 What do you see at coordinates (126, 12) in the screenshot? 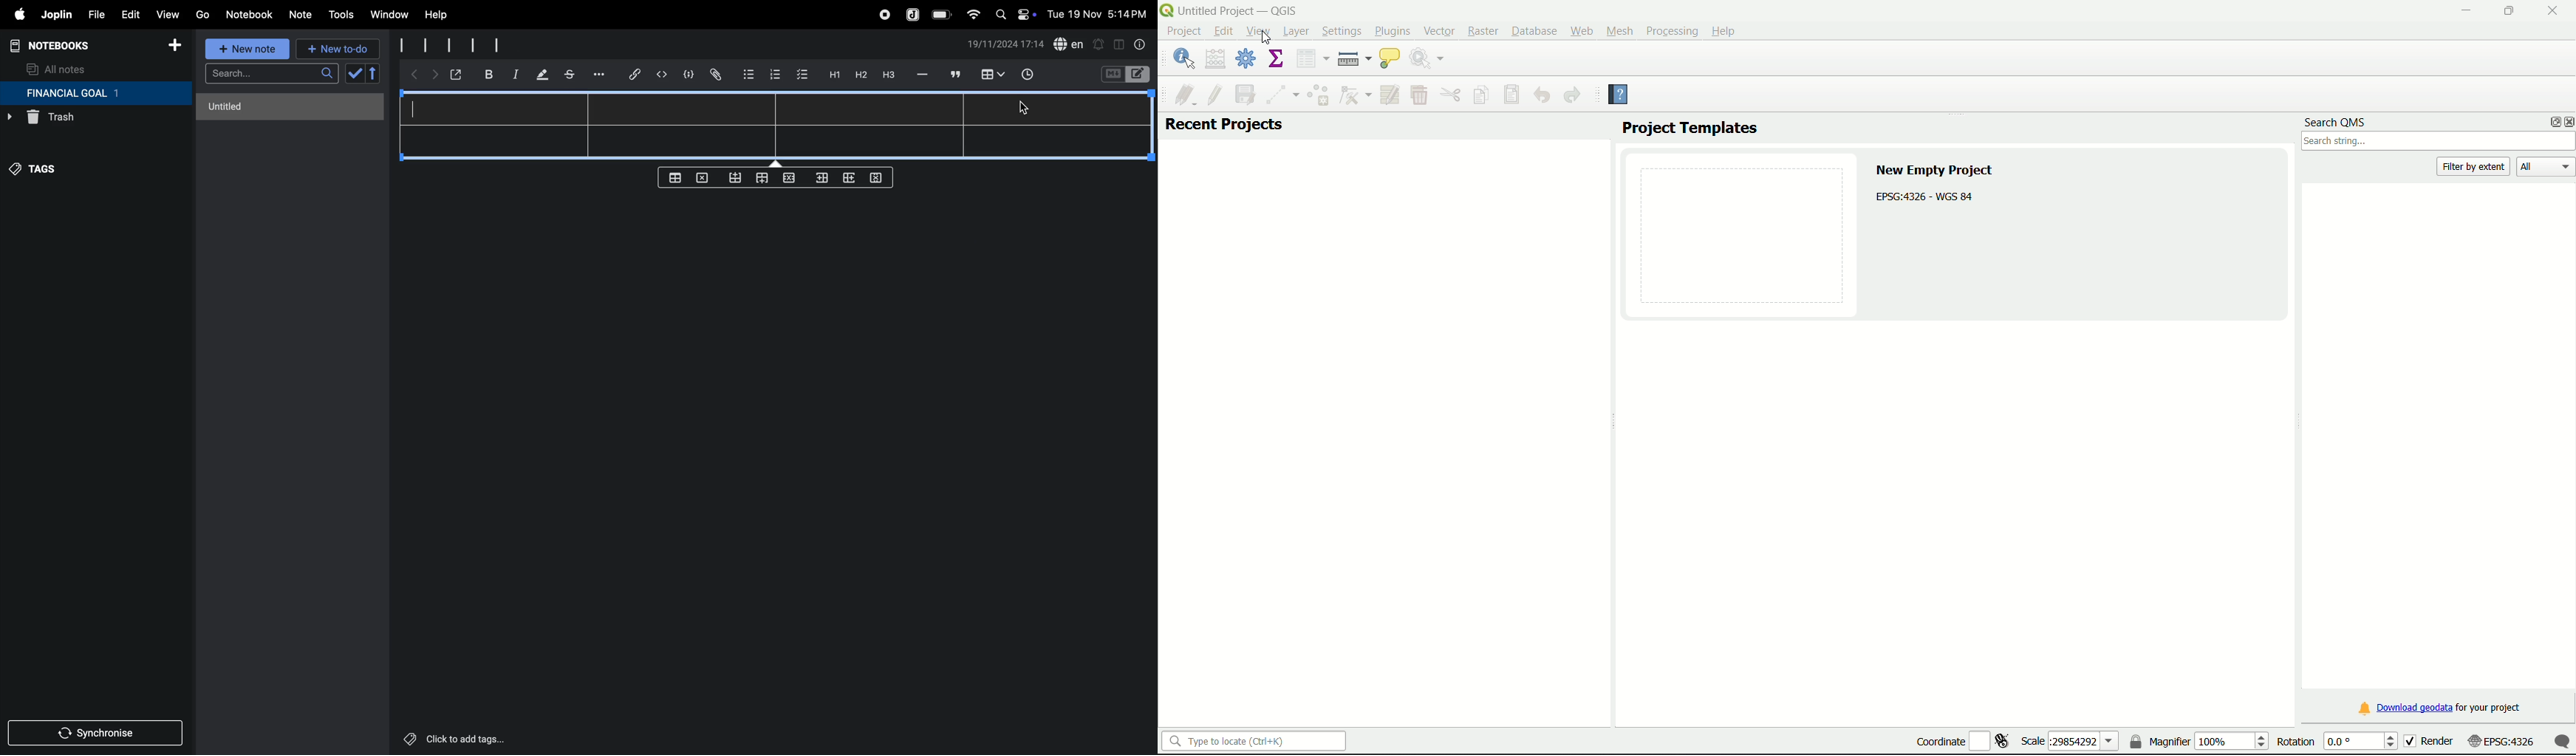
I see `edit` at bounding box center [126, 12].